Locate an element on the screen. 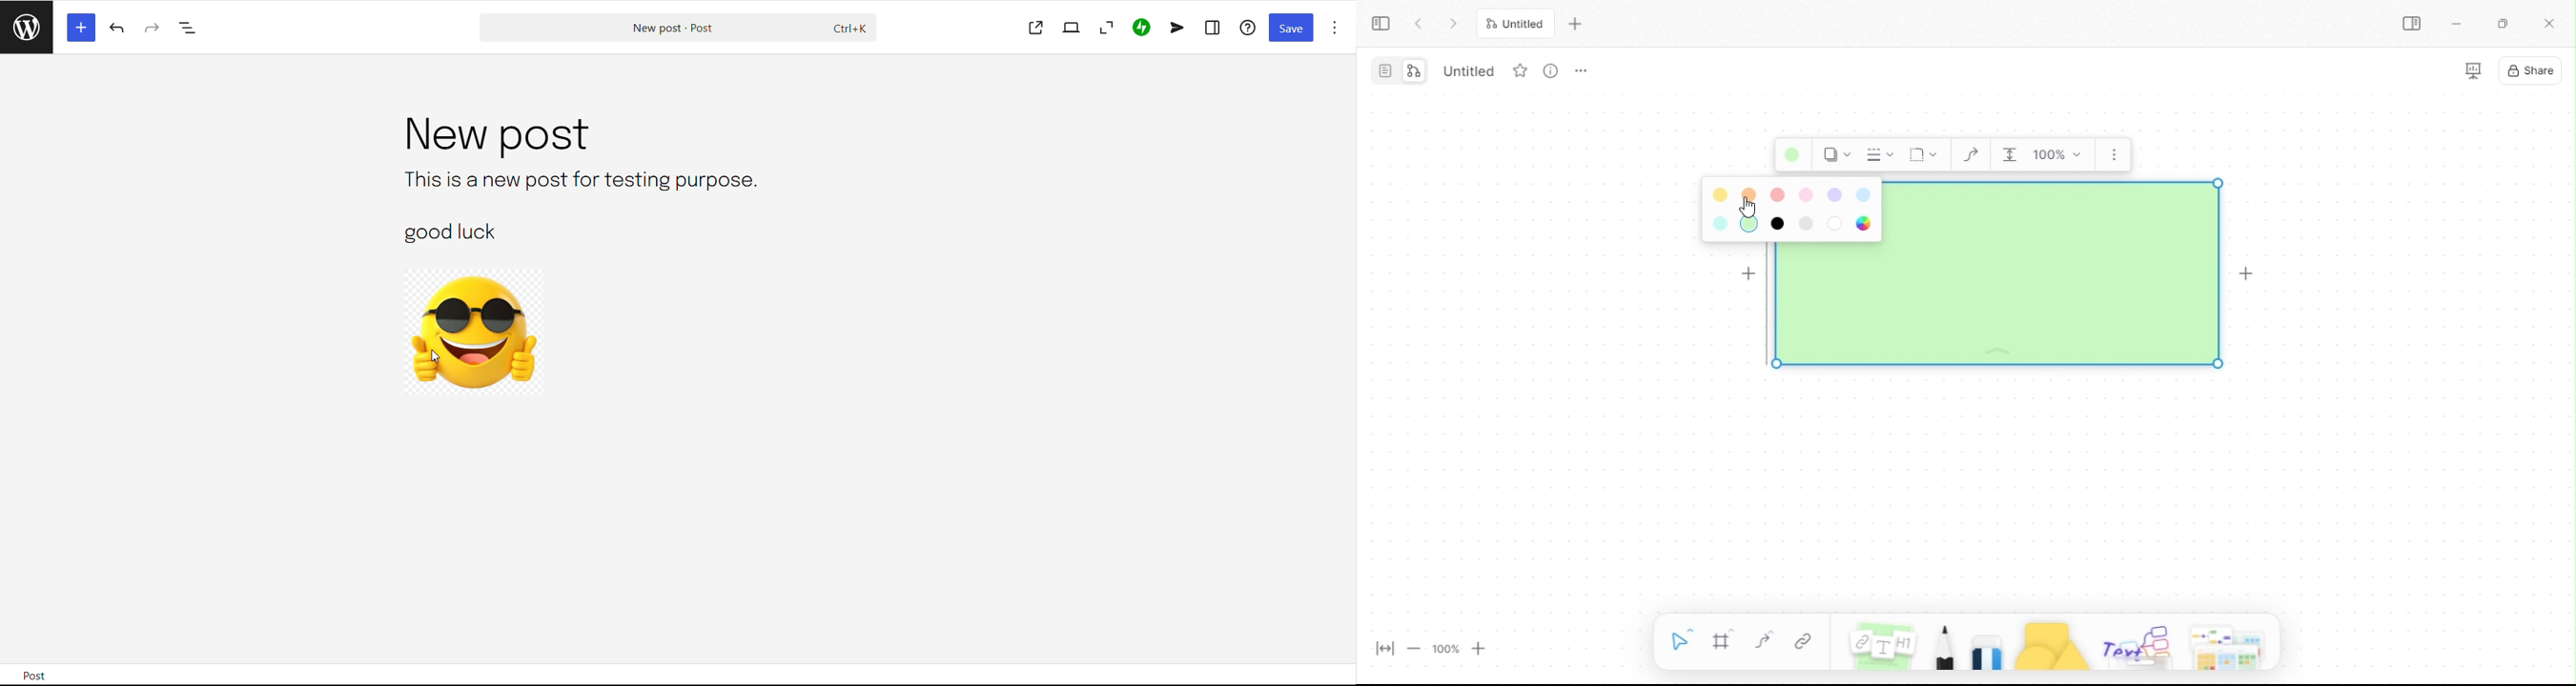 This screenshot has width=2576, height=700. read posts is located at coordinates (26, 27).